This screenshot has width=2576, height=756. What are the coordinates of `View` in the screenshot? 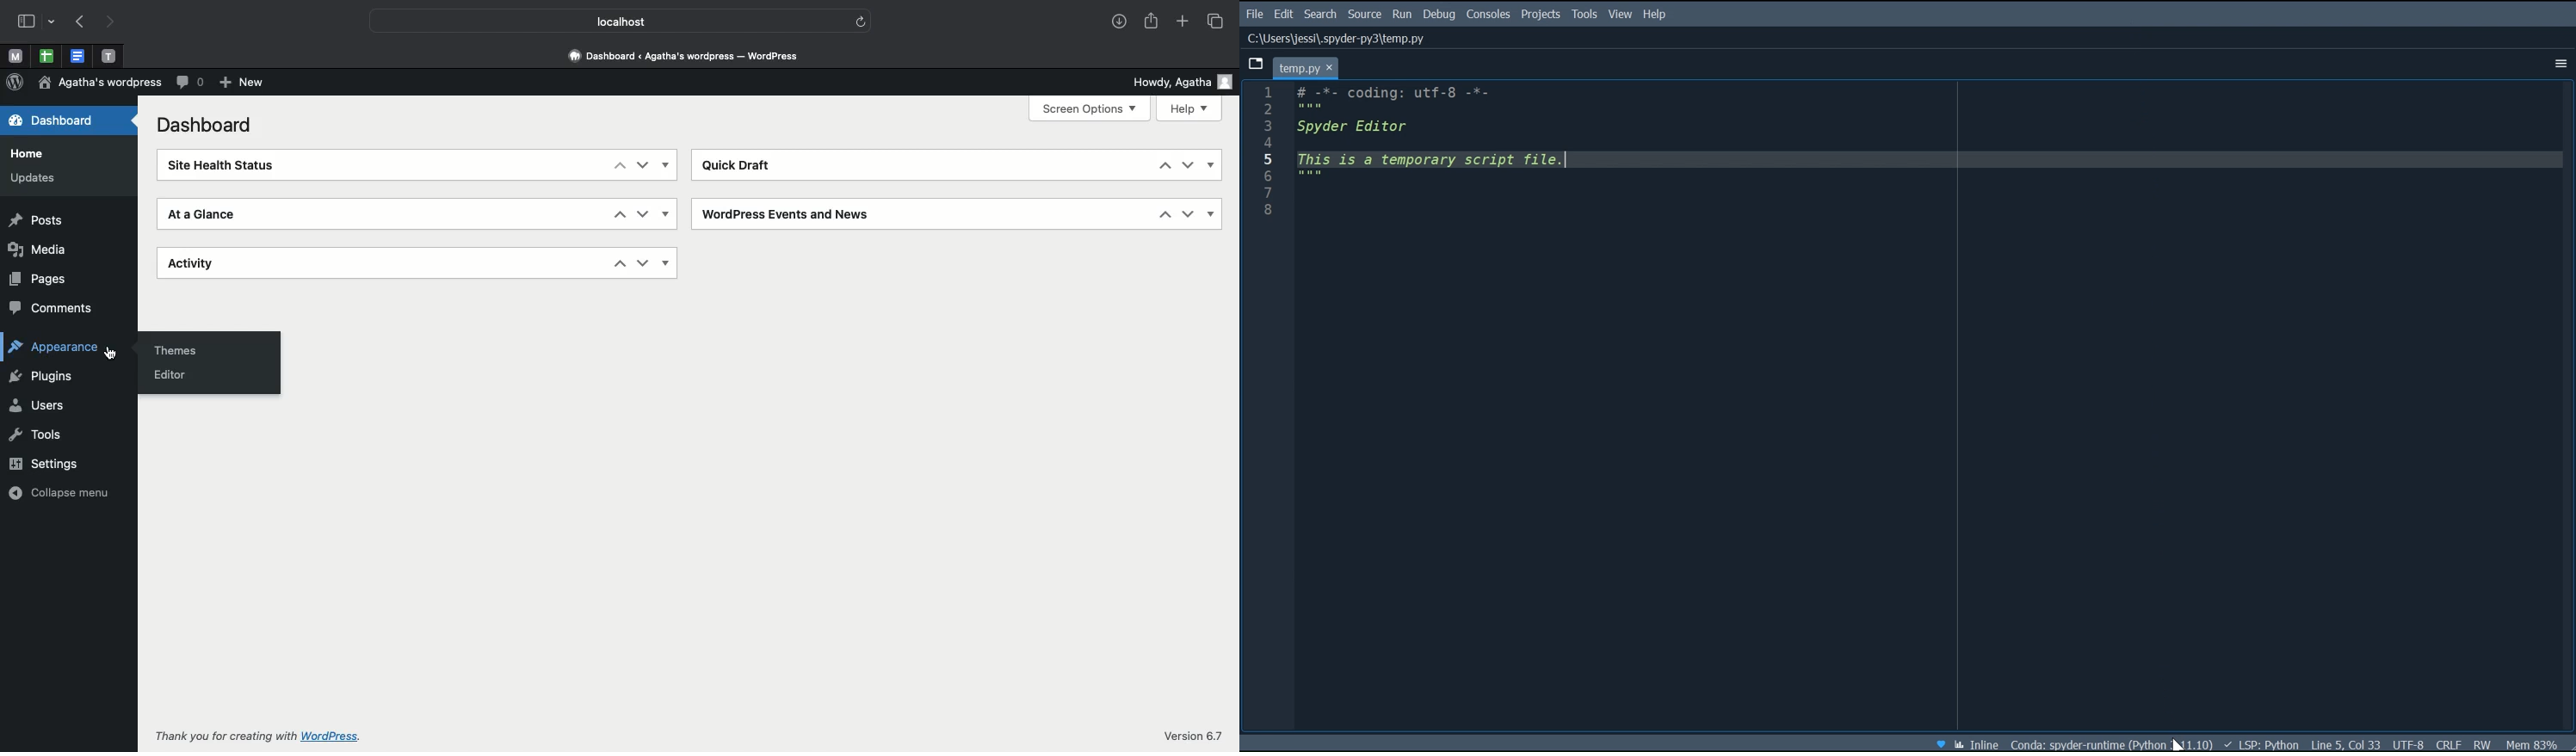 It's located at (1622, 15).